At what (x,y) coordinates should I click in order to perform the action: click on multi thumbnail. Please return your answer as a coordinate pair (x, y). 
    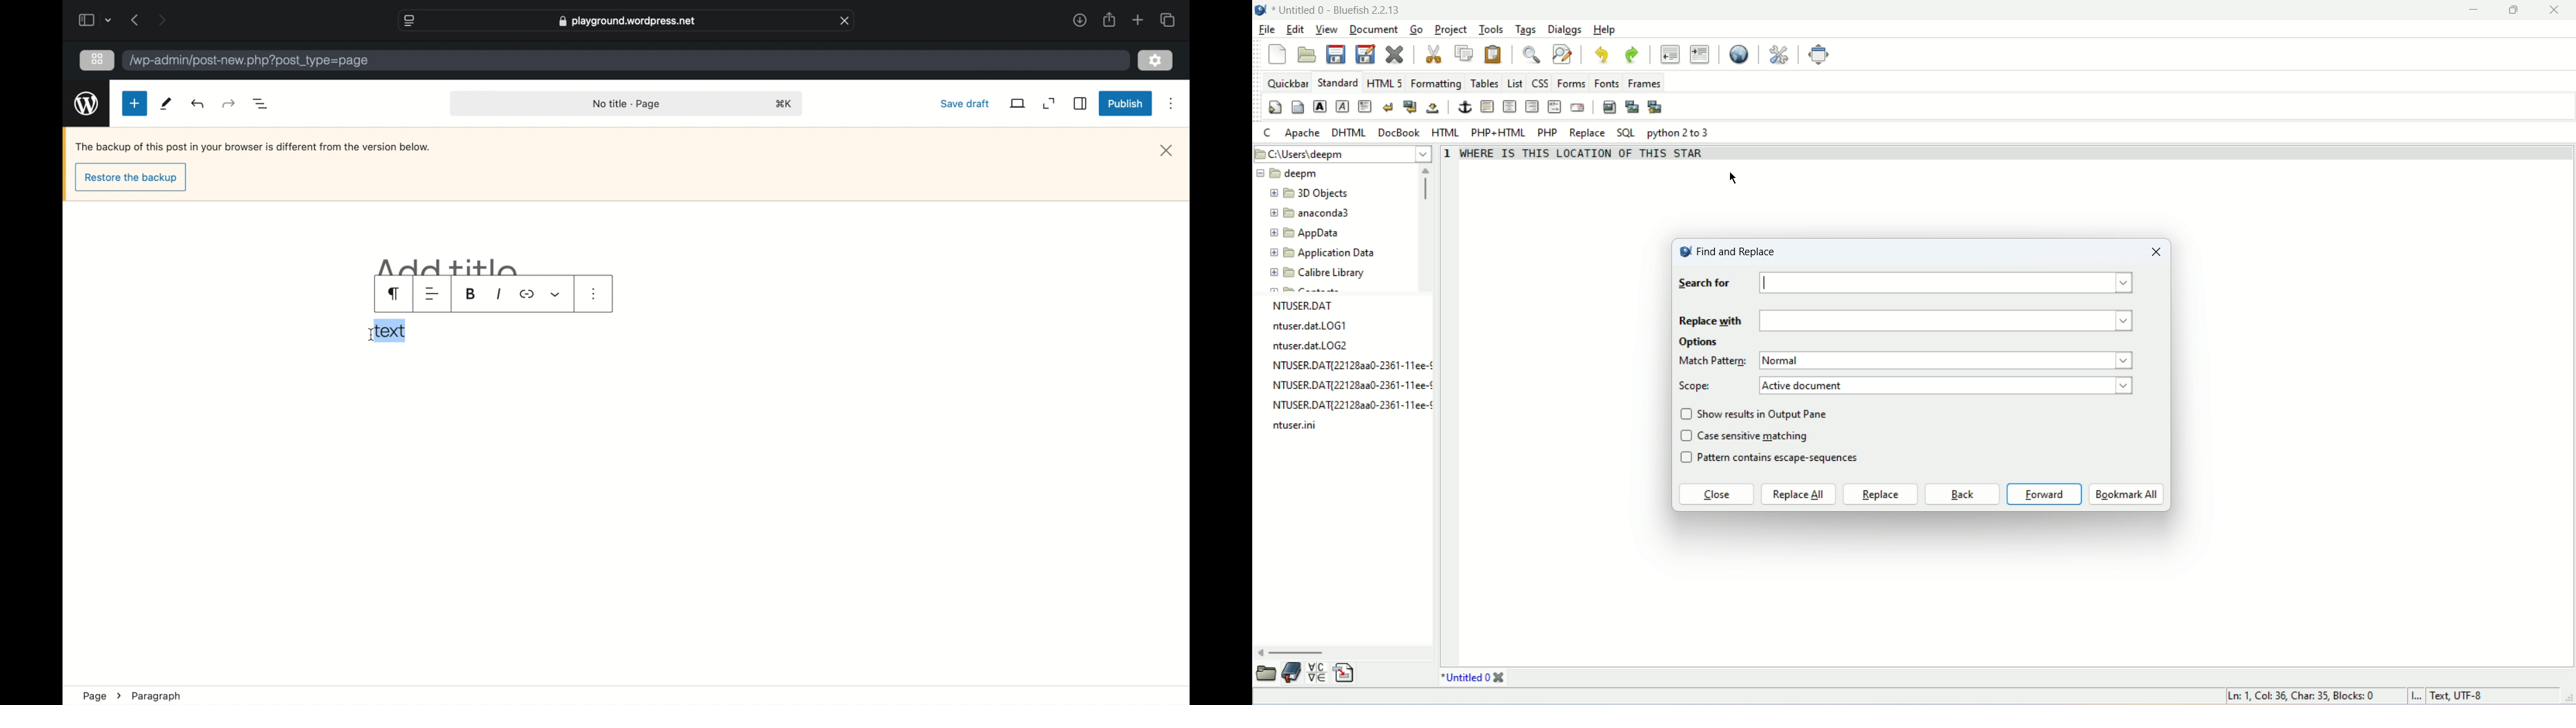
    Looking at the image, I should click on (1656, 107).